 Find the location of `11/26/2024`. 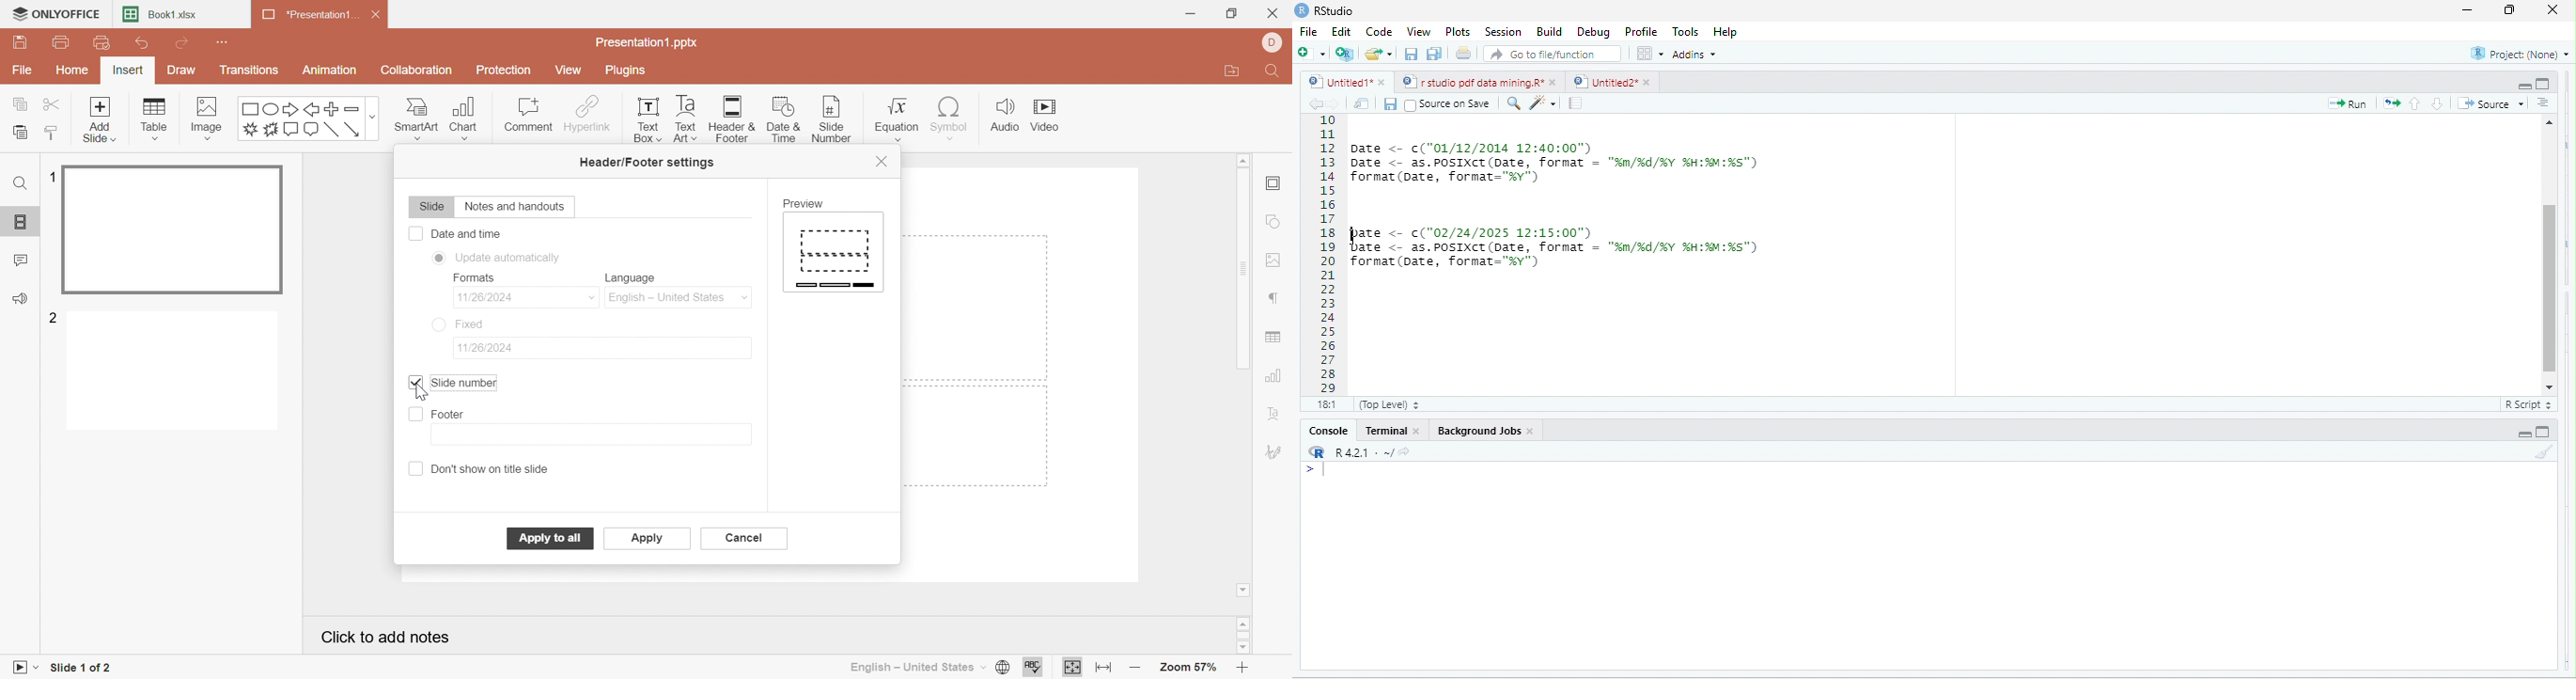

11/26/2024 is located at coordinates (491, 348).